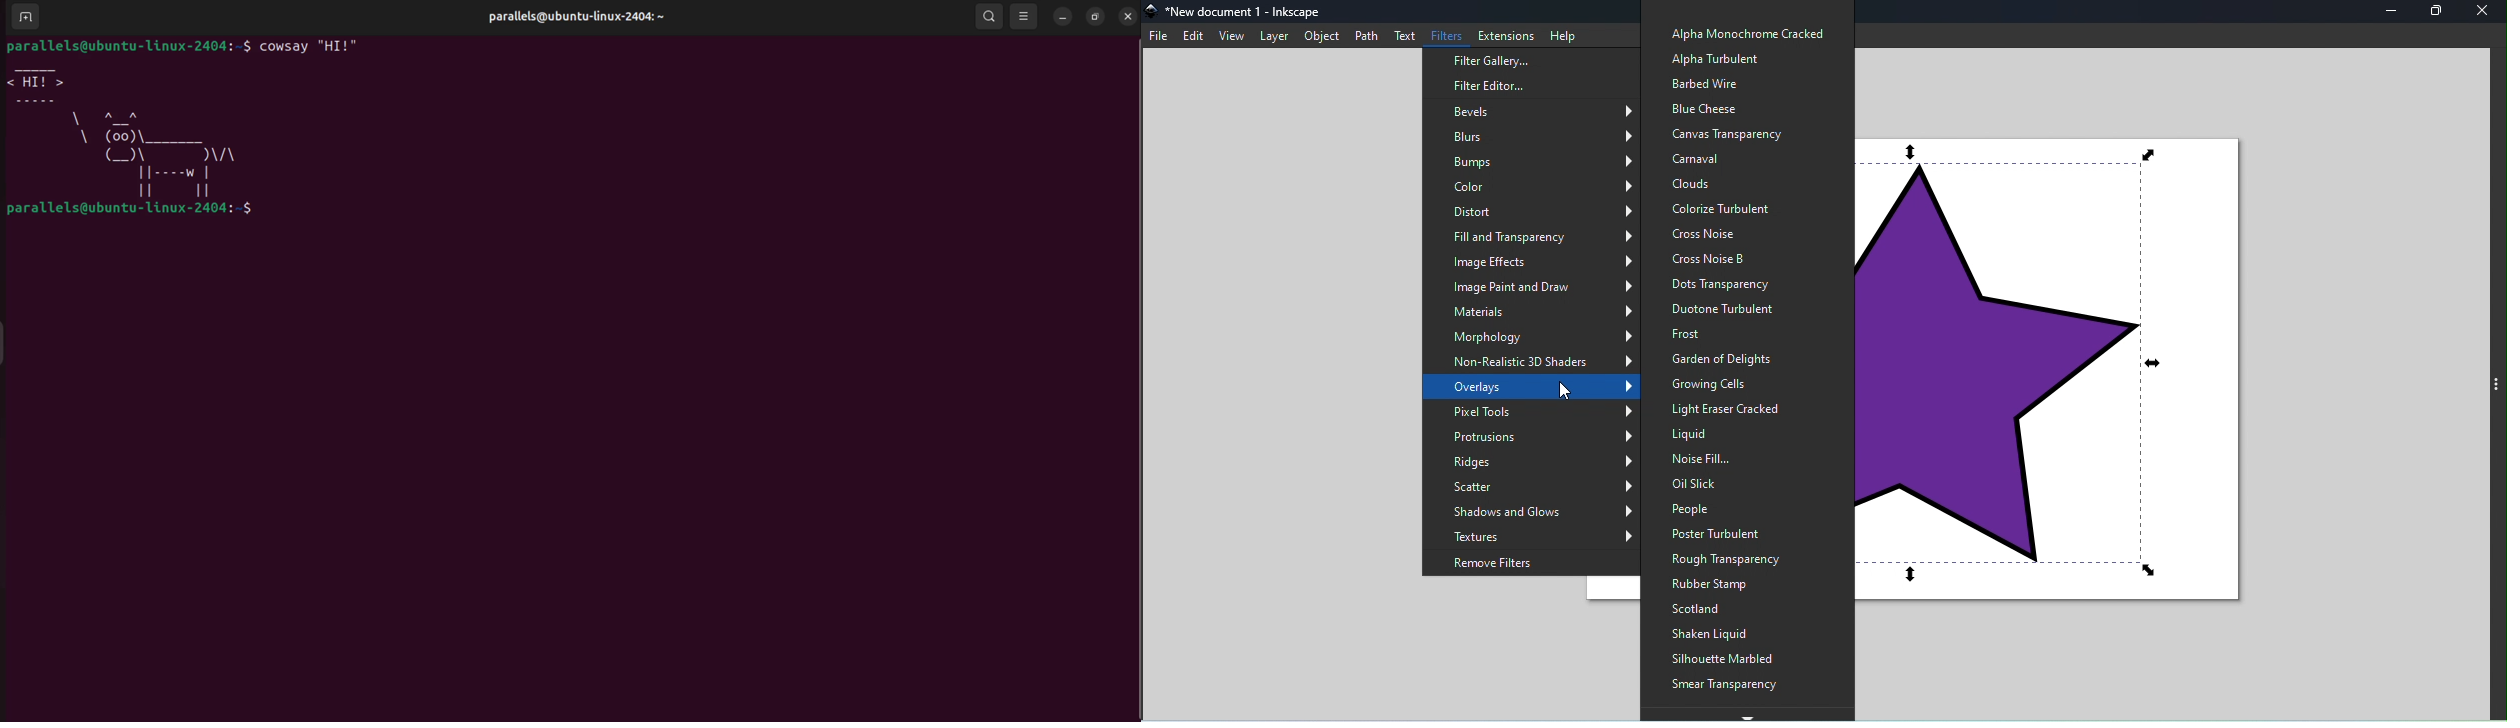 The height and width of the screenshot is (728, 2520). Describe the element at coordinates (1539, 136) in the screenshot. I see `Blurs` at that location.